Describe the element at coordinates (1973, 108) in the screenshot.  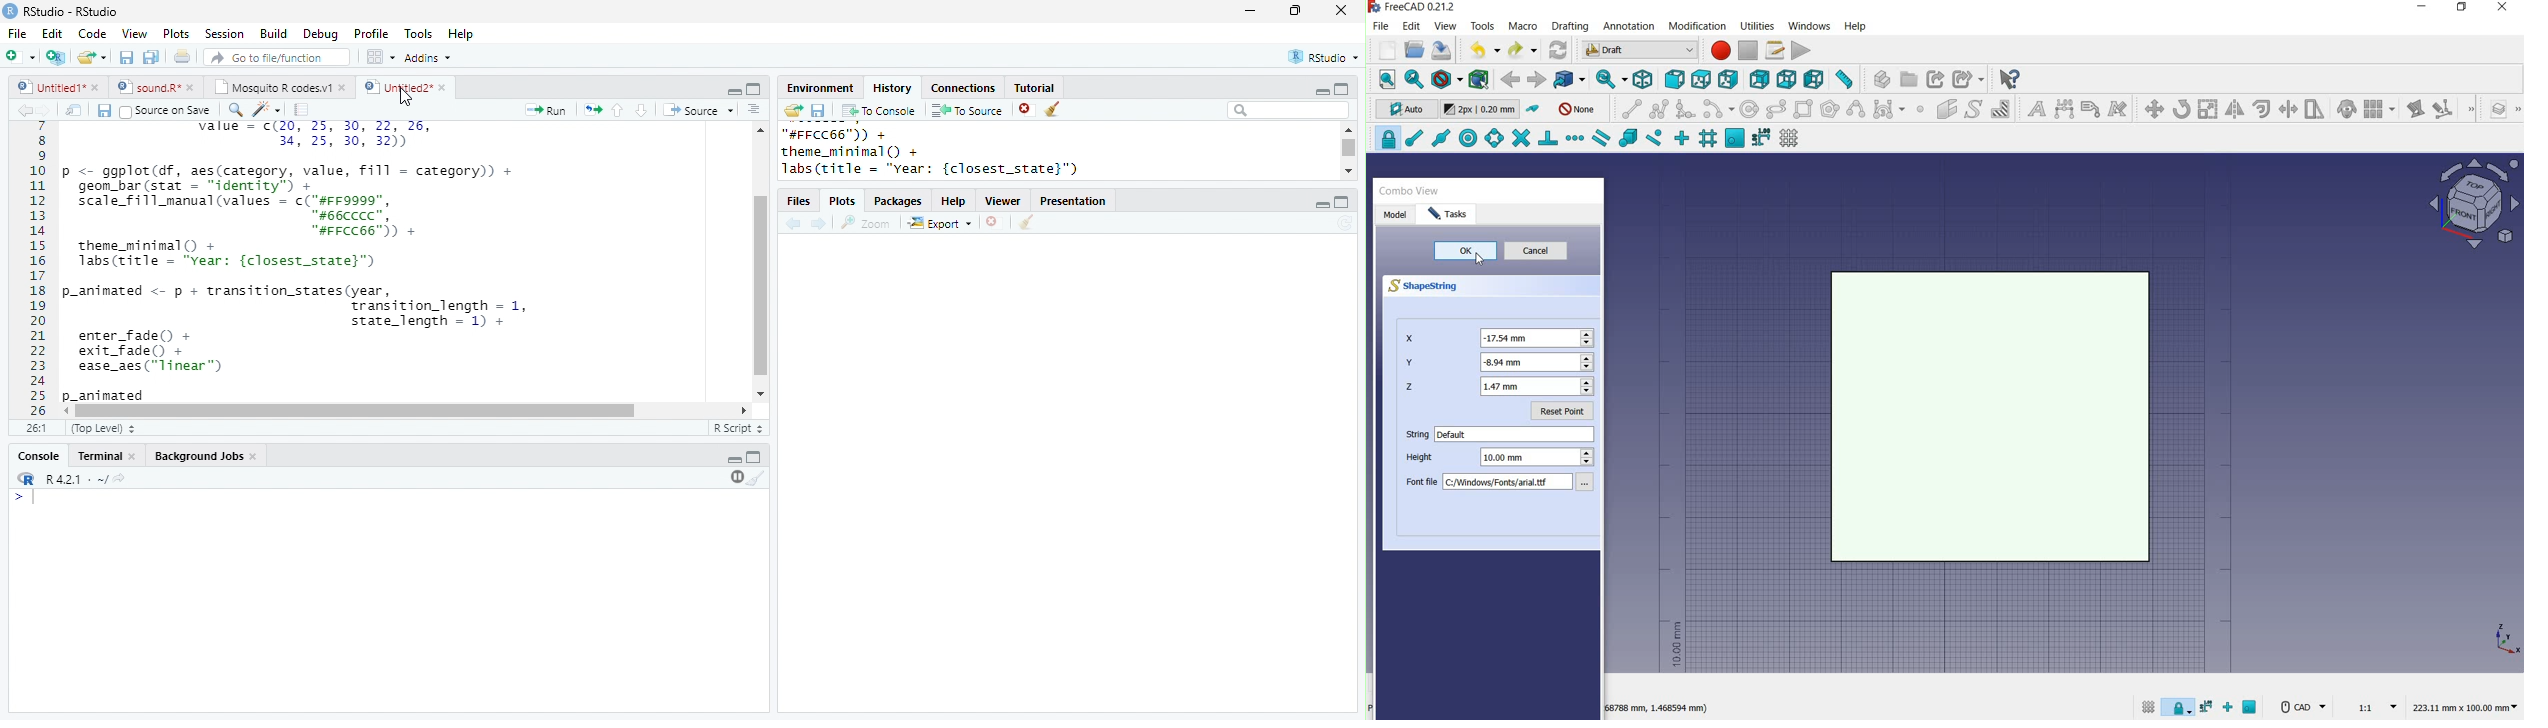
I see `shape from text` at that location.